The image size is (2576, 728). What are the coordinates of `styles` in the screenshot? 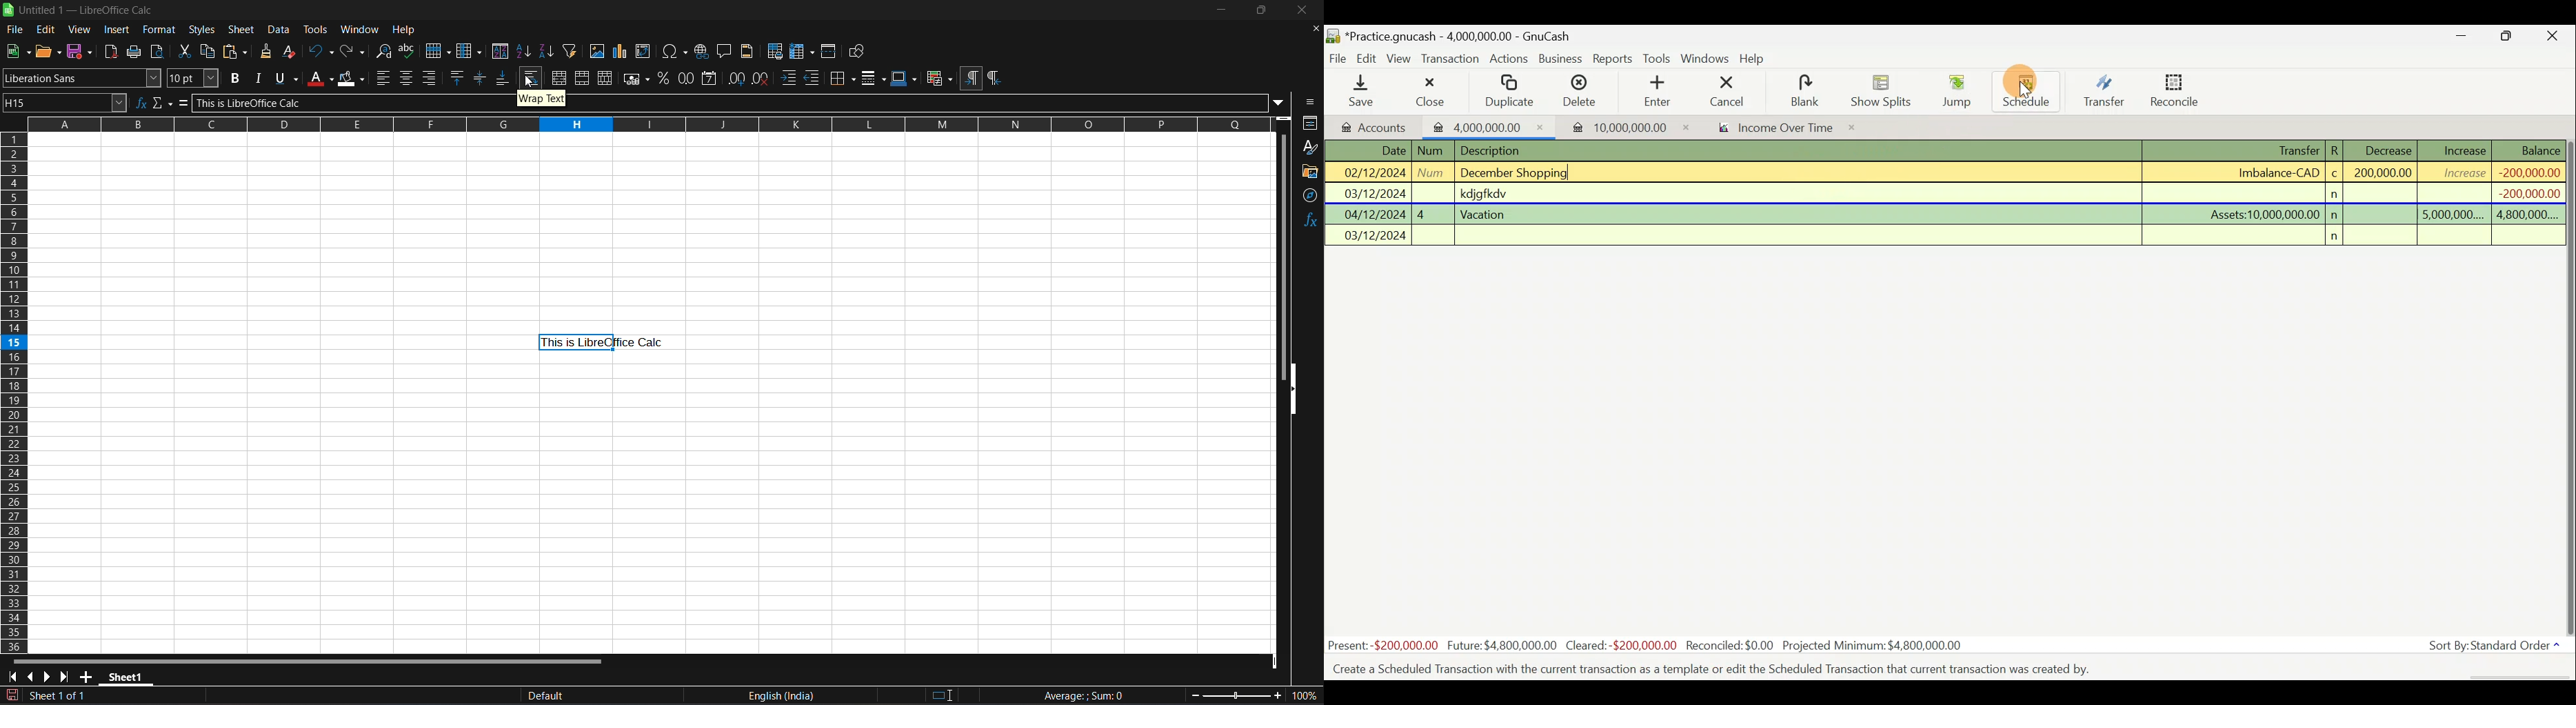 It's located at (1310, 145).